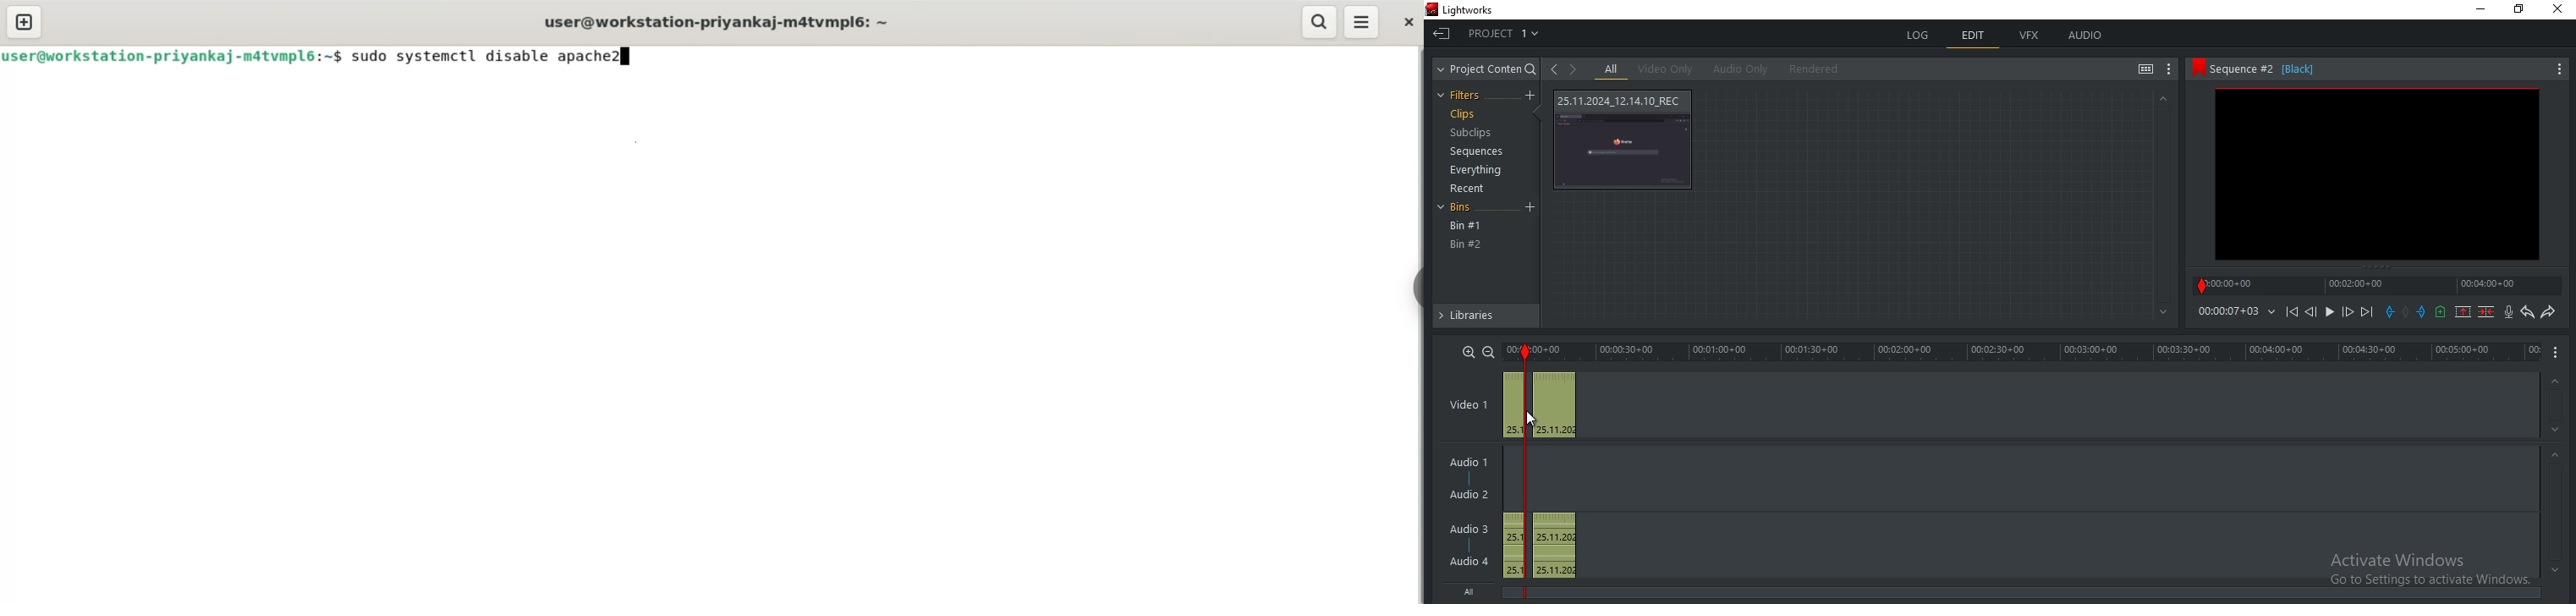  Describe the element at coordinates (1431, 8) in the screenshot. I see `Lightworks logo` at that location.